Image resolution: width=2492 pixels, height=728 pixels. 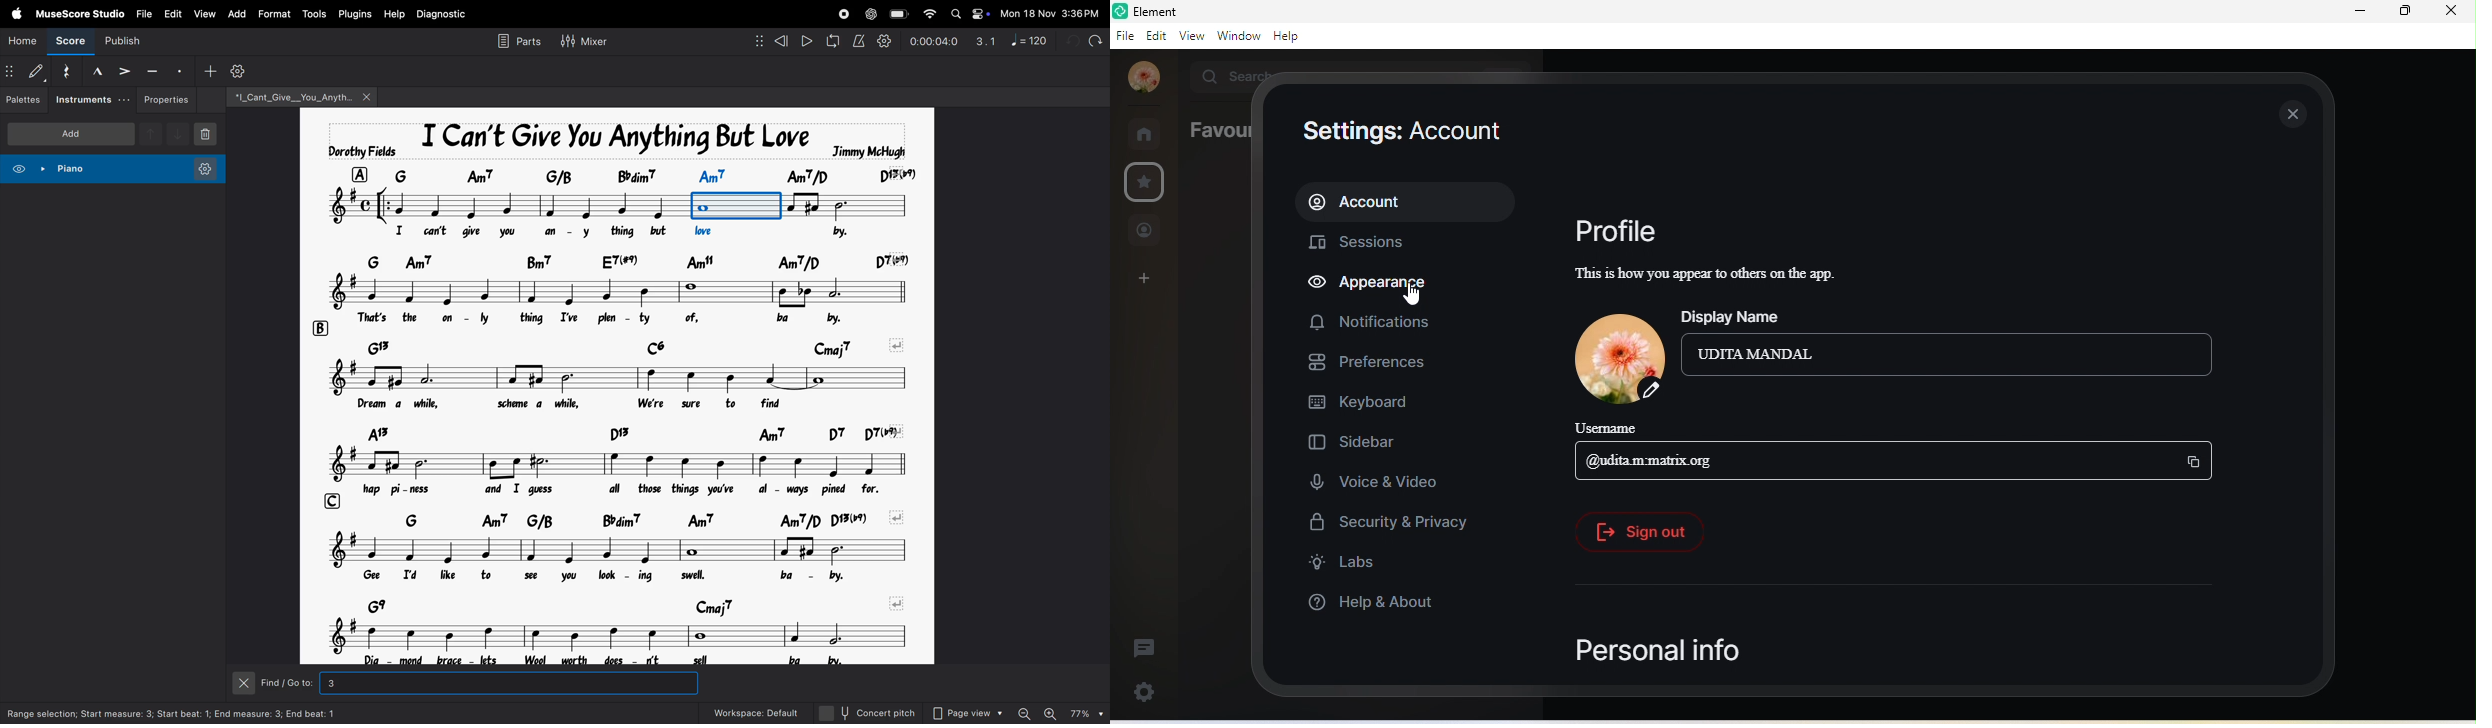 What do you see at coordinates (97, 72) in the screenshot?
I see `marcato` at bounding box center [97, 72].